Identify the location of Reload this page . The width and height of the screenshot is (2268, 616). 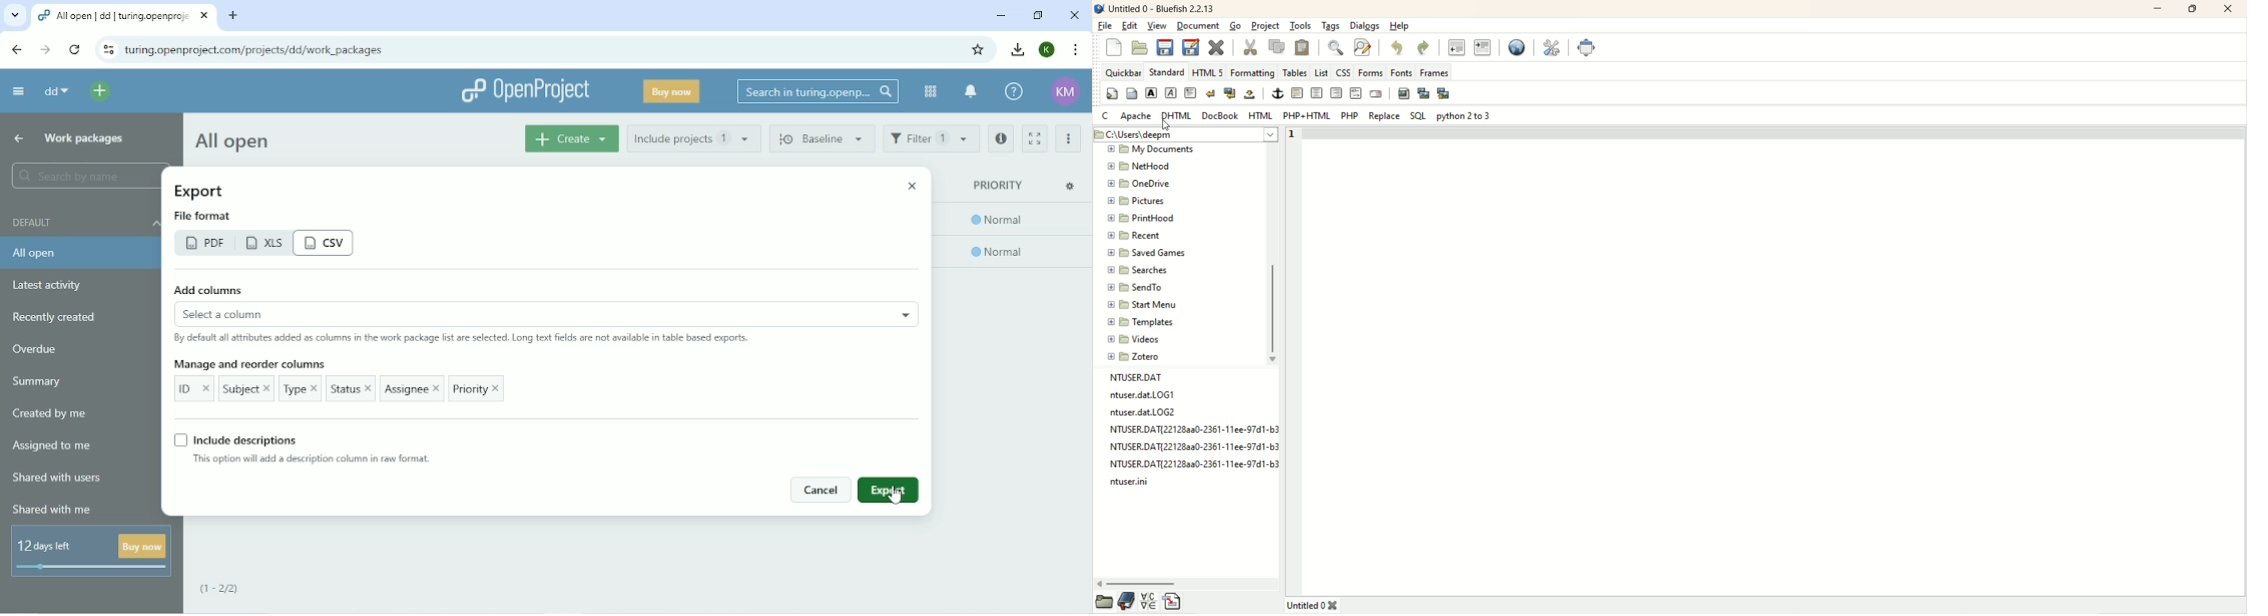
(74, 50).